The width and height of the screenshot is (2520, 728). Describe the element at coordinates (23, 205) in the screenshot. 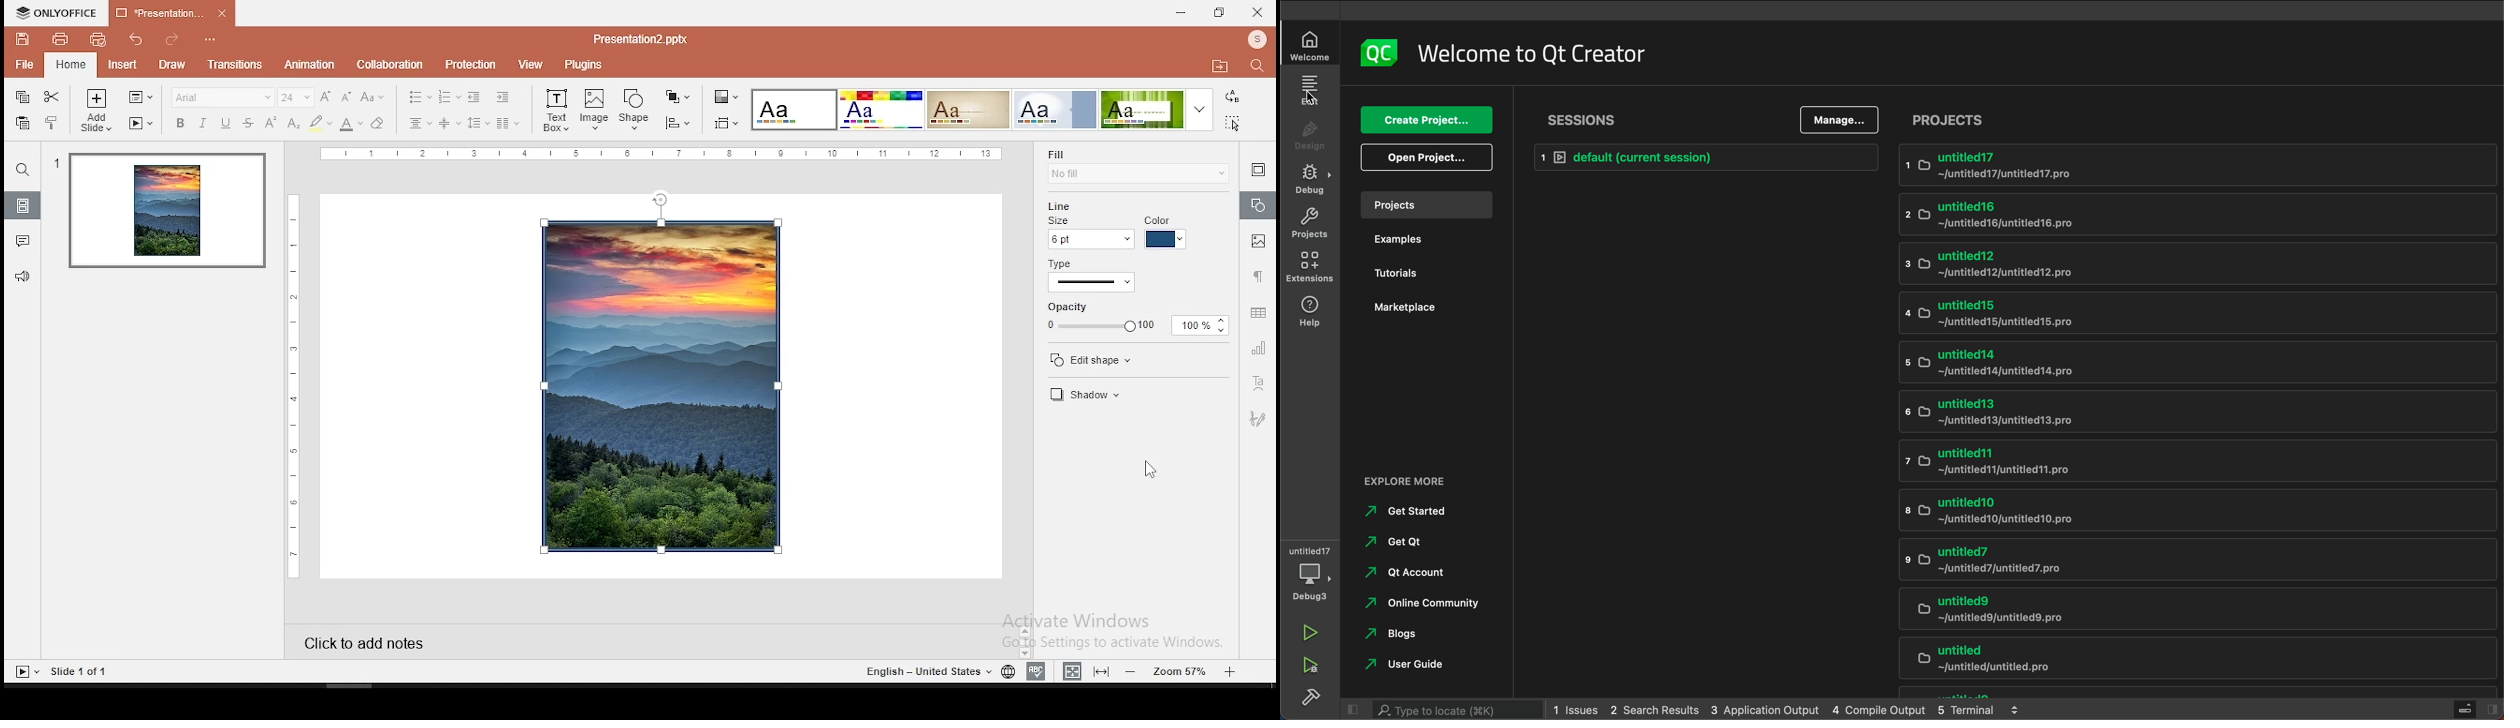

I see `slides` at that location.